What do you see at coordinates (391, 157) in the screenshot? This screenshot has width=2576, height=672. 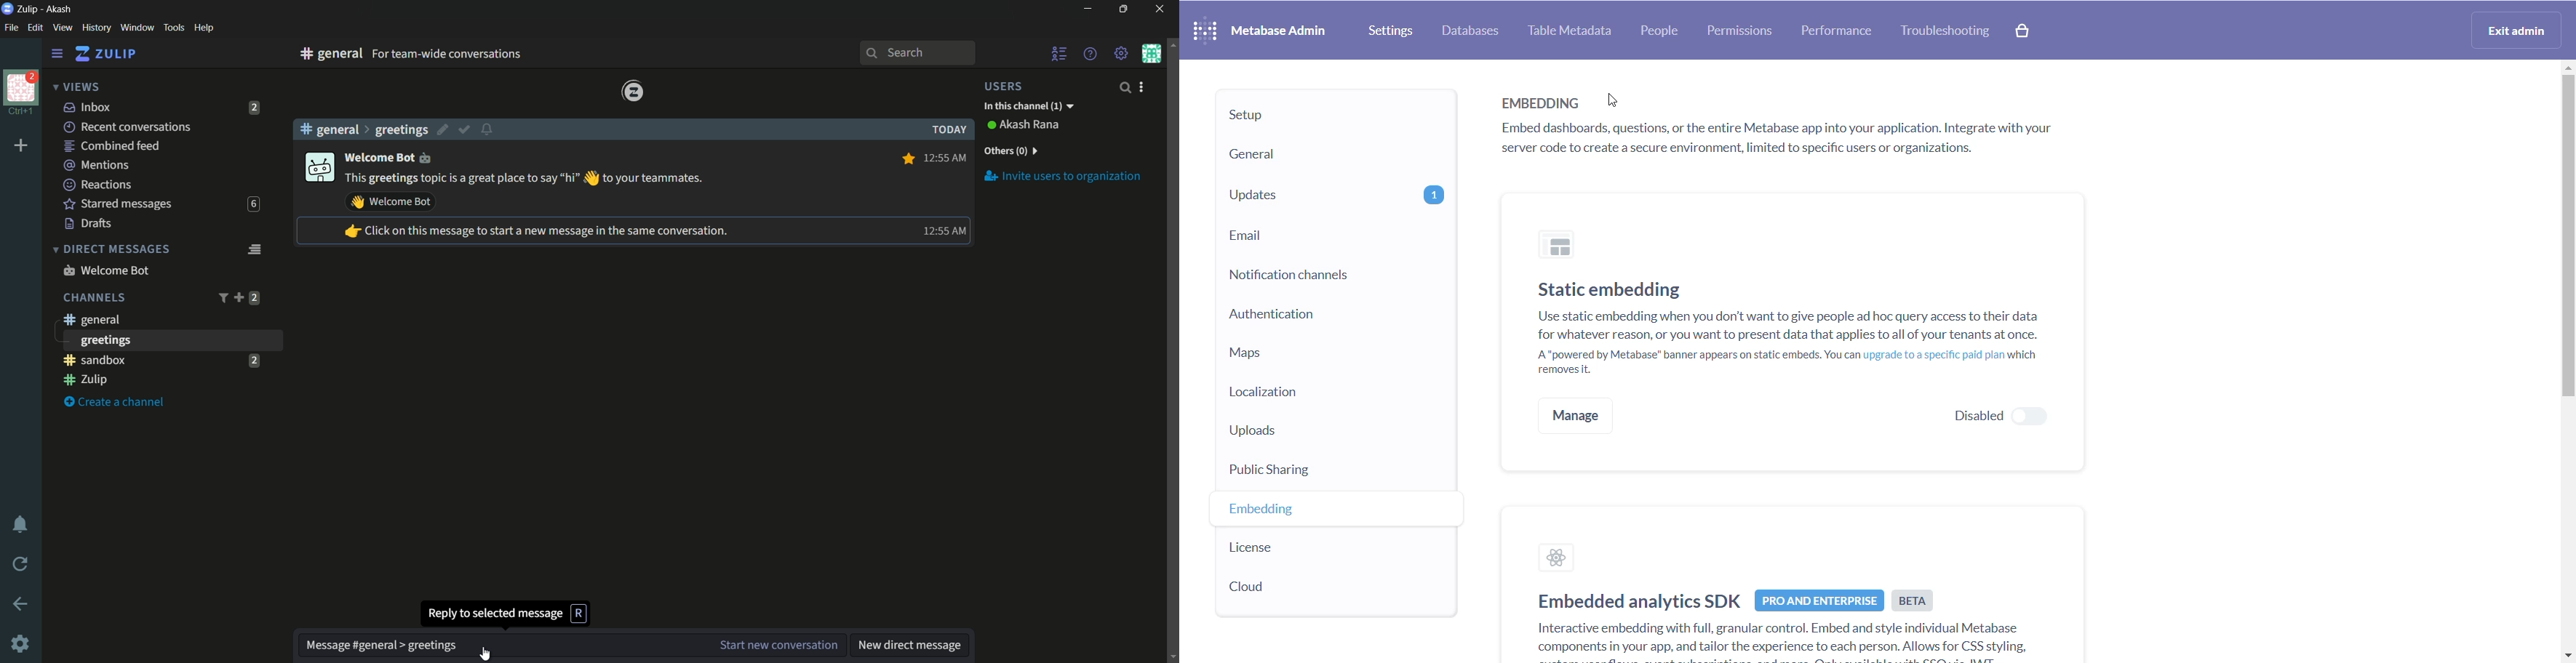 I see `welcome bot` at bounding box center [391, 157].